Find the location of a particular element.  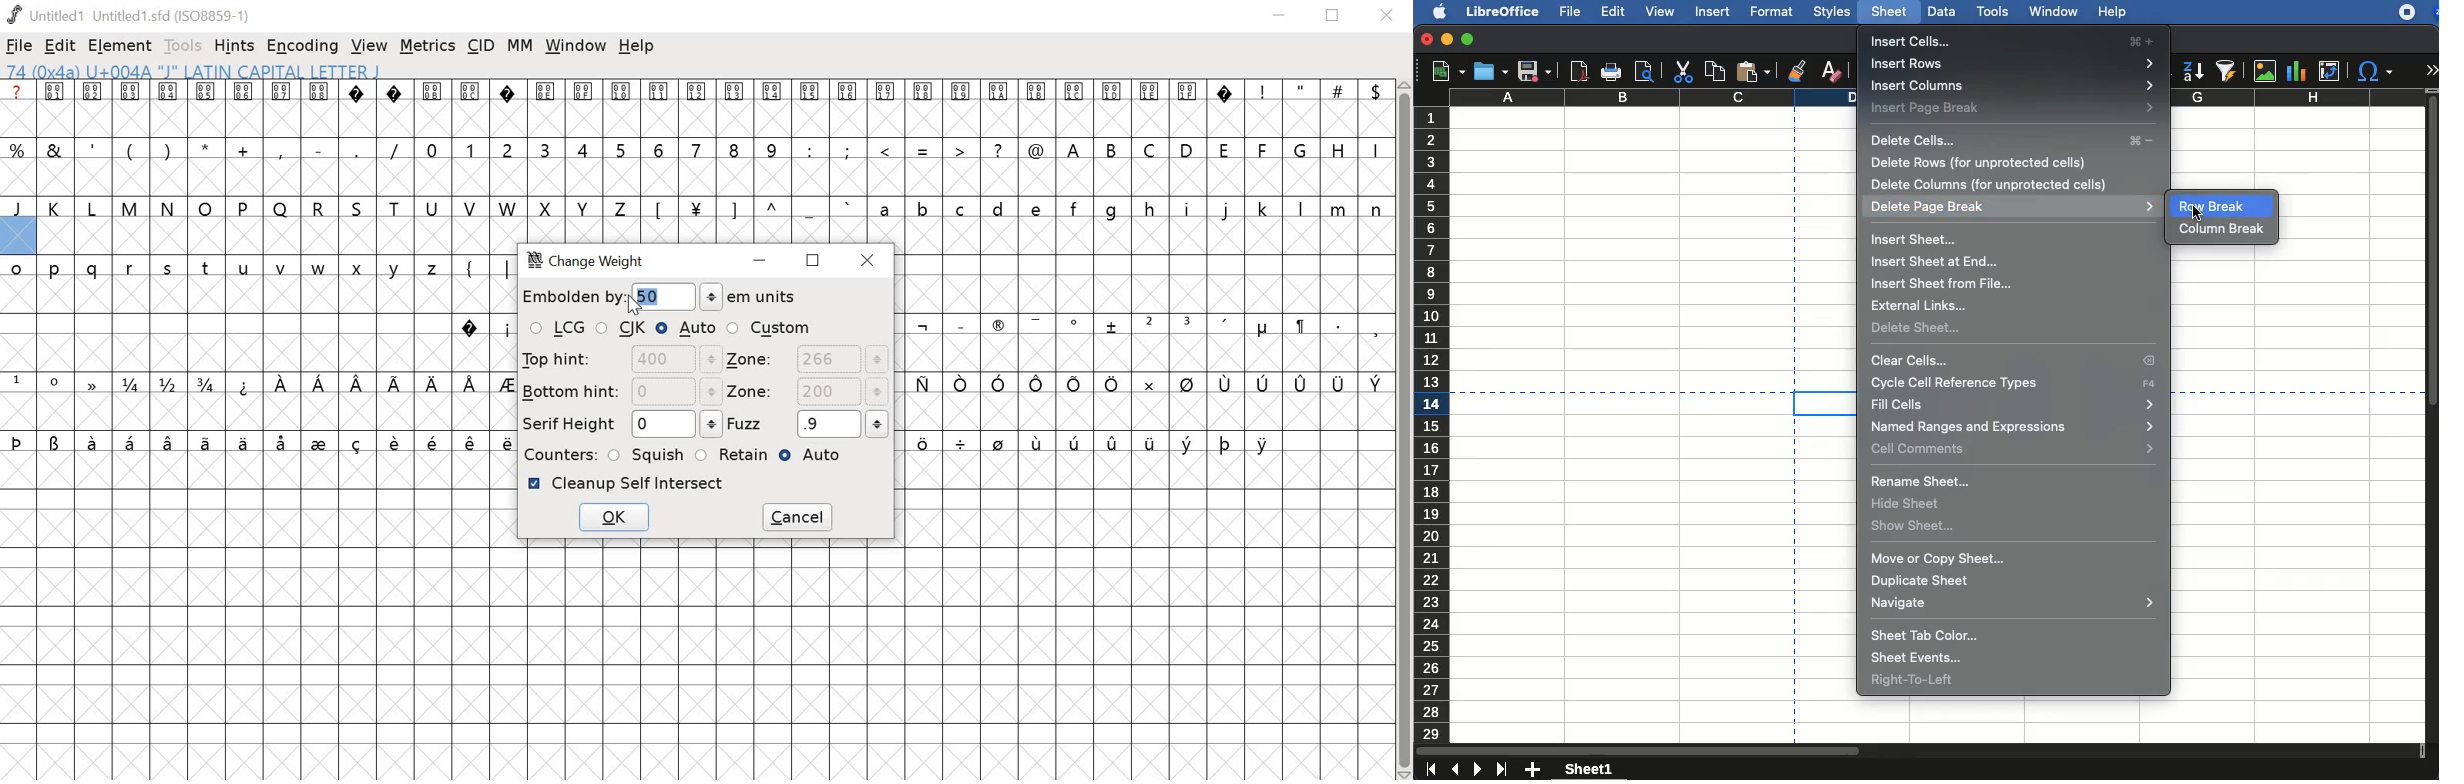

styles is located at coordinates (1833, 11).